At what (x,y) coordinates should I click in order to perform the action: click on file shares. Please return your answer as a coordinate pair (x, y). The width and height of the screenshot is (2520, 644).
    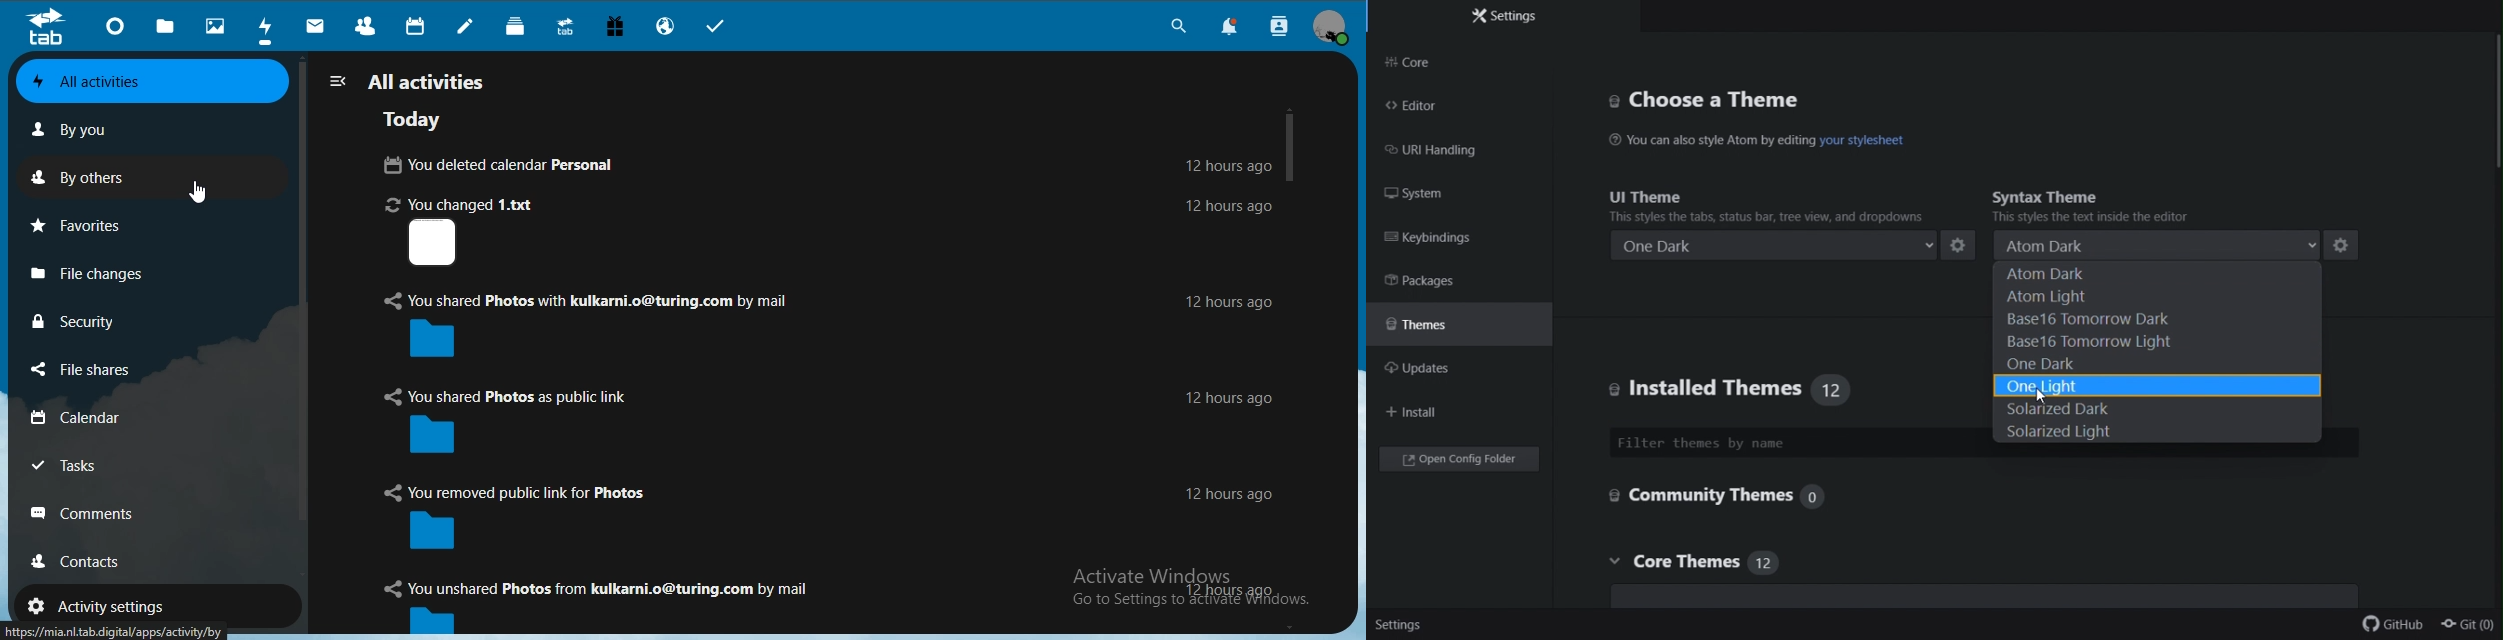
    Looking at the image, I should click on (90, 370).